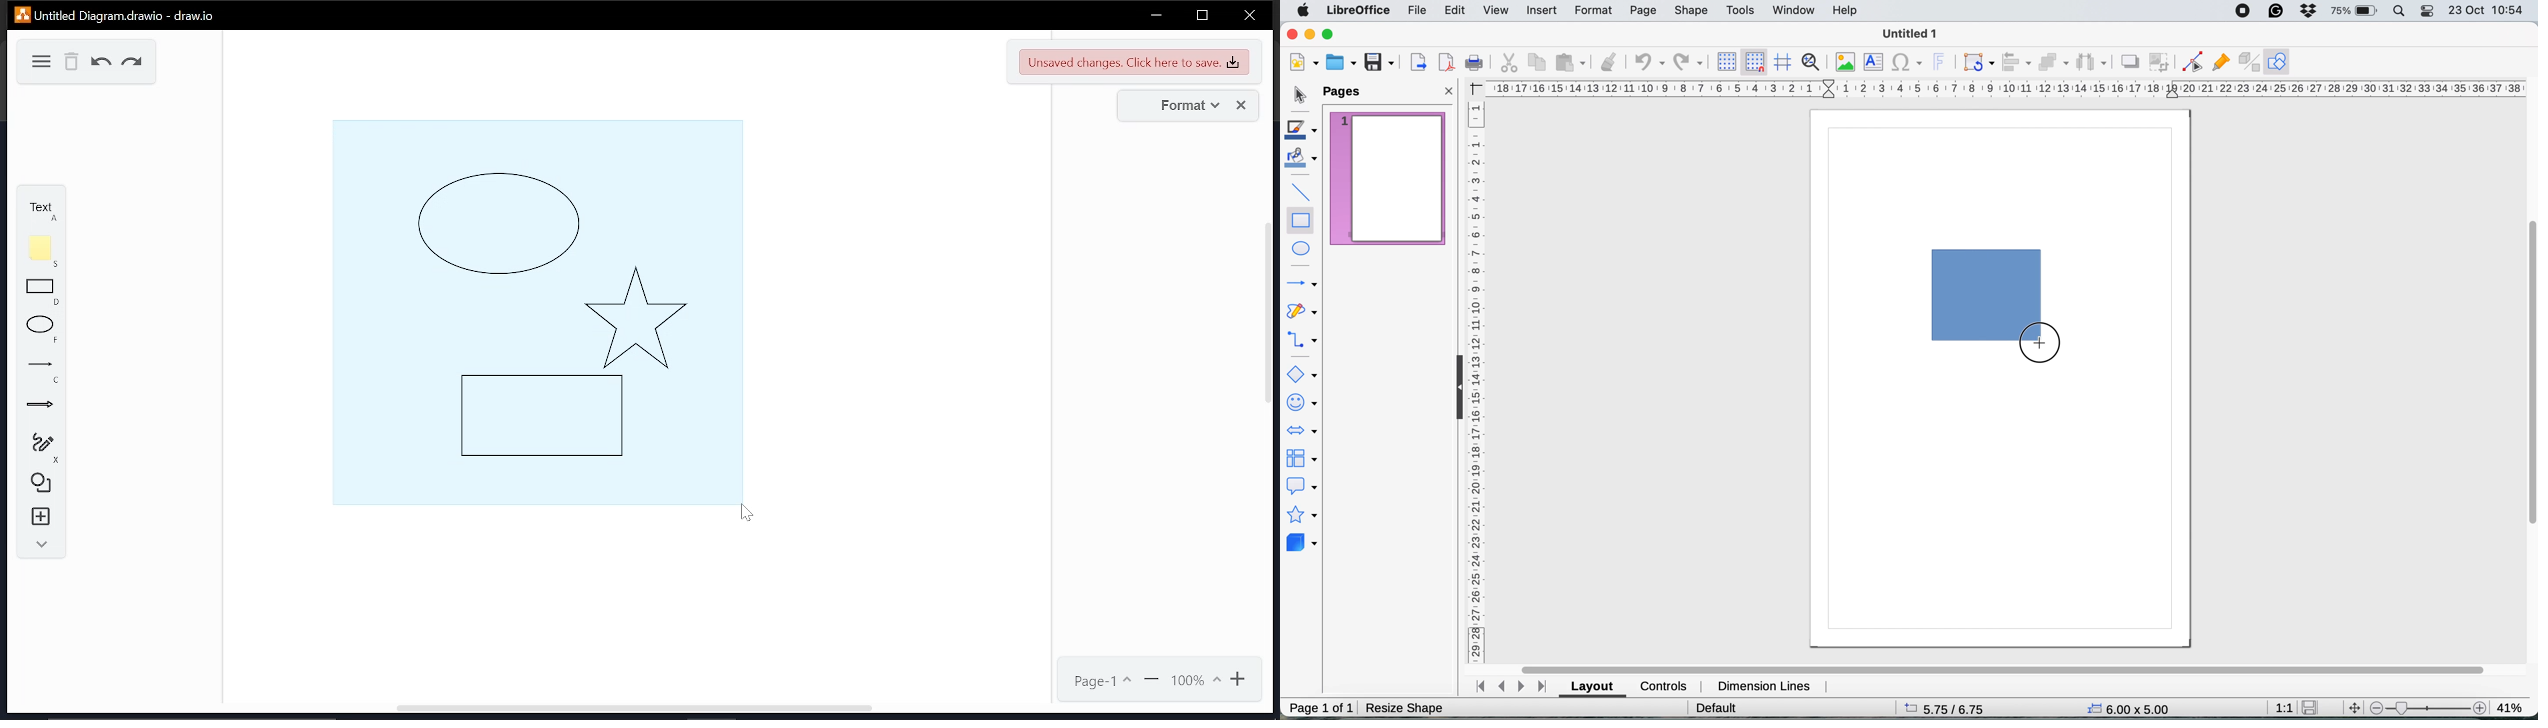 The width and height of the screenshot is (2548, 728). Describe the element at coordinates (1455, 386) in the screenshot. I see `collapse` at that location.